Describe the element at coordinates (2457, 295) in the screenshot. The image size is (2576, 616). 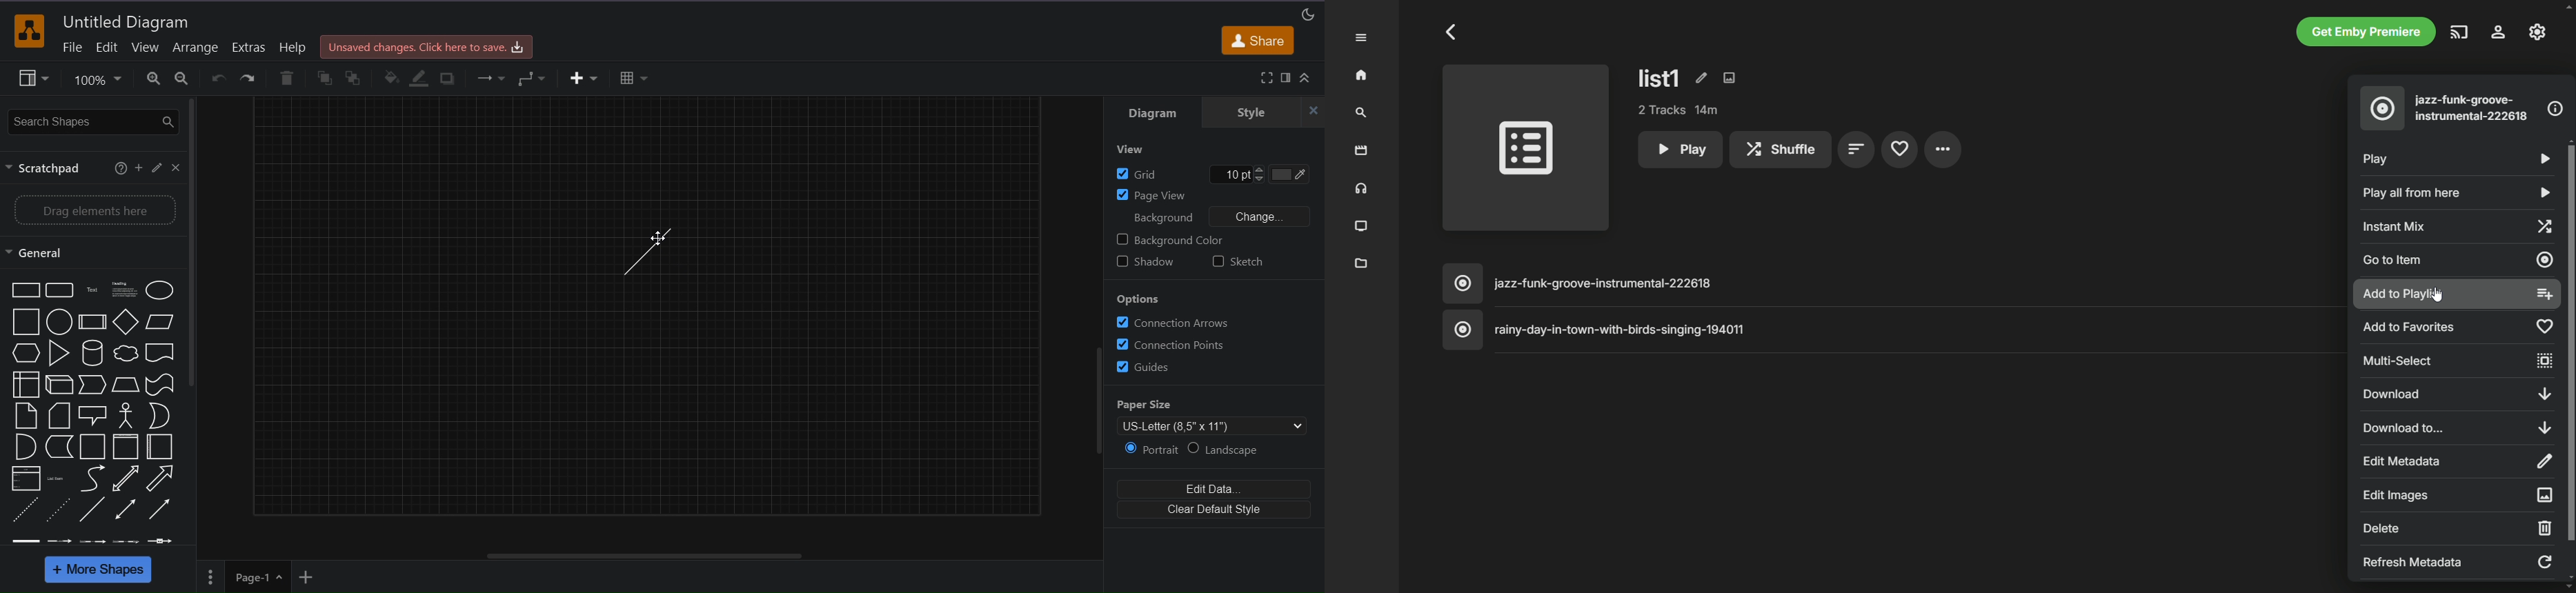
I see `add to playlist` at that location.